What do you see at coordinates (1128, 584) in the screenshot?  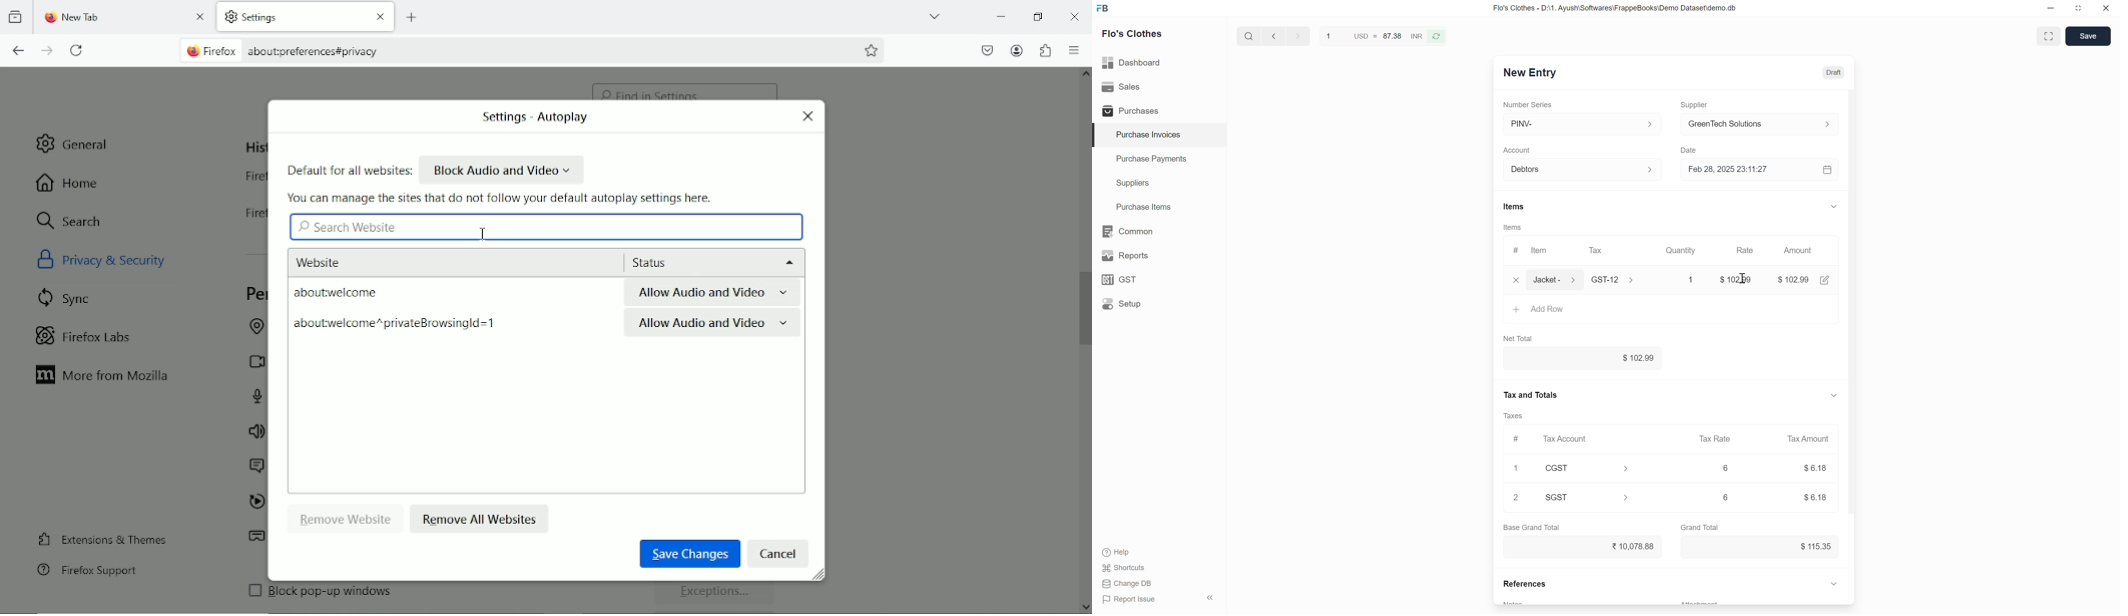 I see `Change DB` at bounding box center [1128, 584].